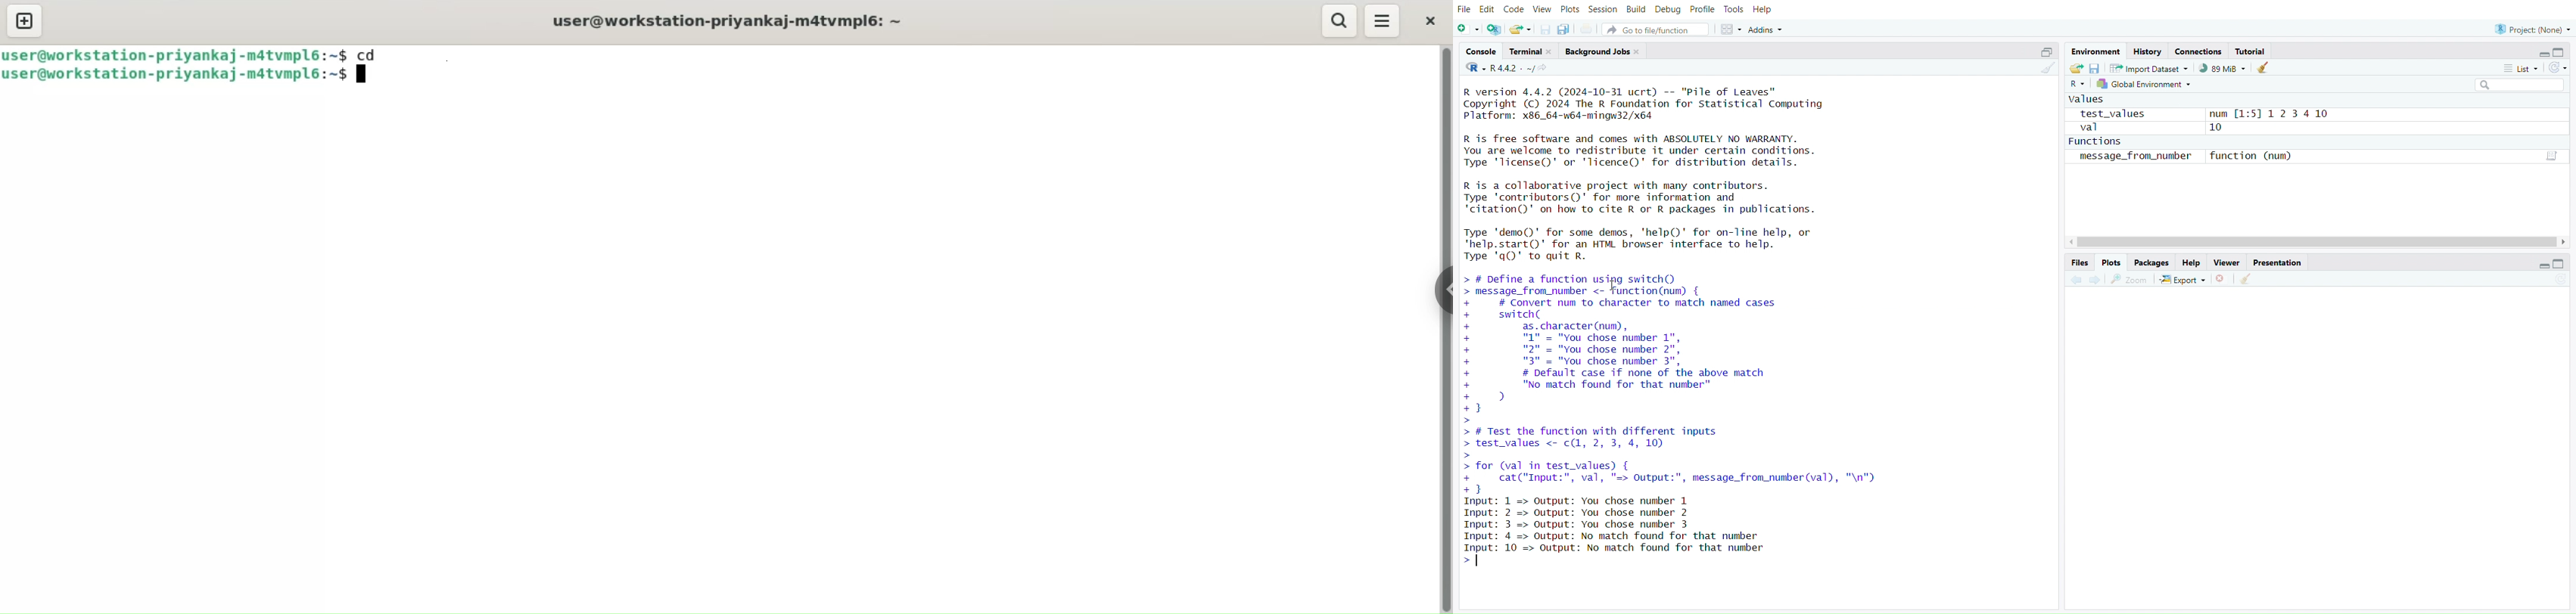 Image resolution: width=2576 pixels, height=616 pixels. What do you see at coordinates (1702, 10) in the screenshot?
I see `Profile` at bounding box center [1702, 10].